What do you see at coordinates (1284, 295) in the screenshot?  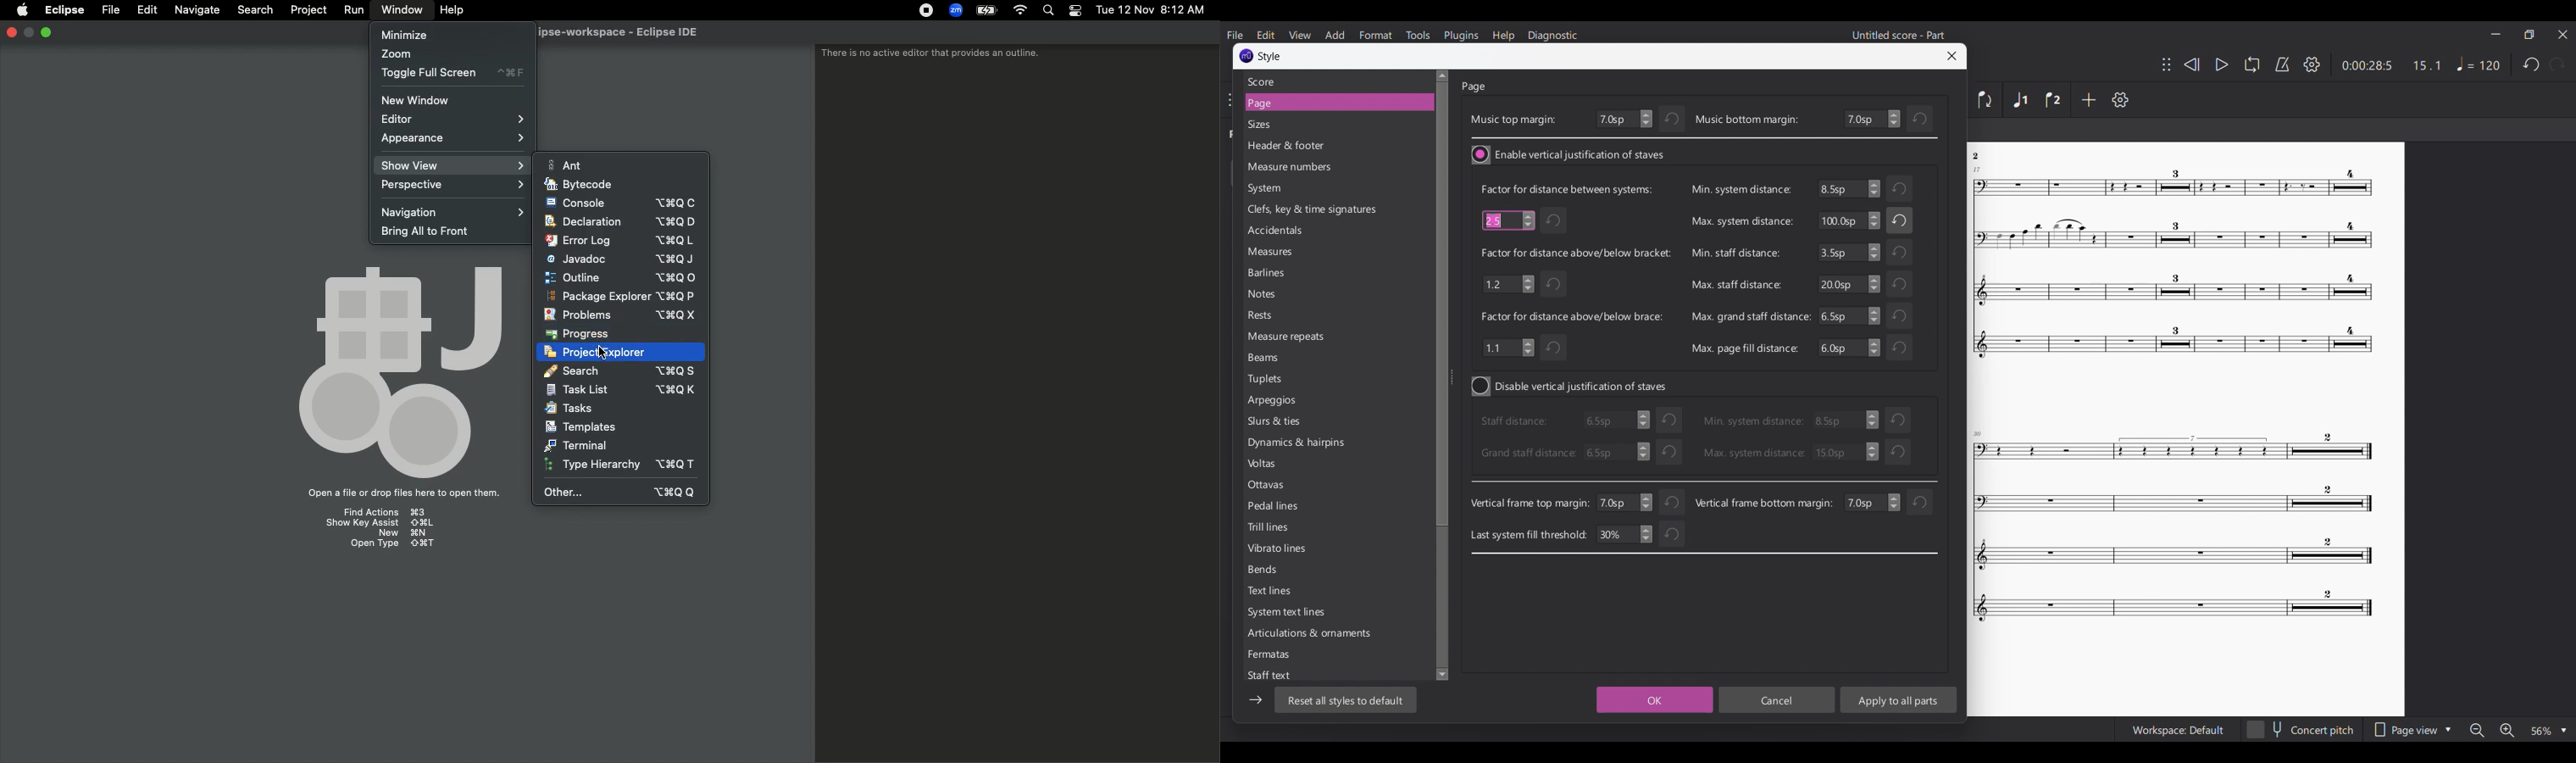 I see `Notes` at bounding box center [1284, 295].